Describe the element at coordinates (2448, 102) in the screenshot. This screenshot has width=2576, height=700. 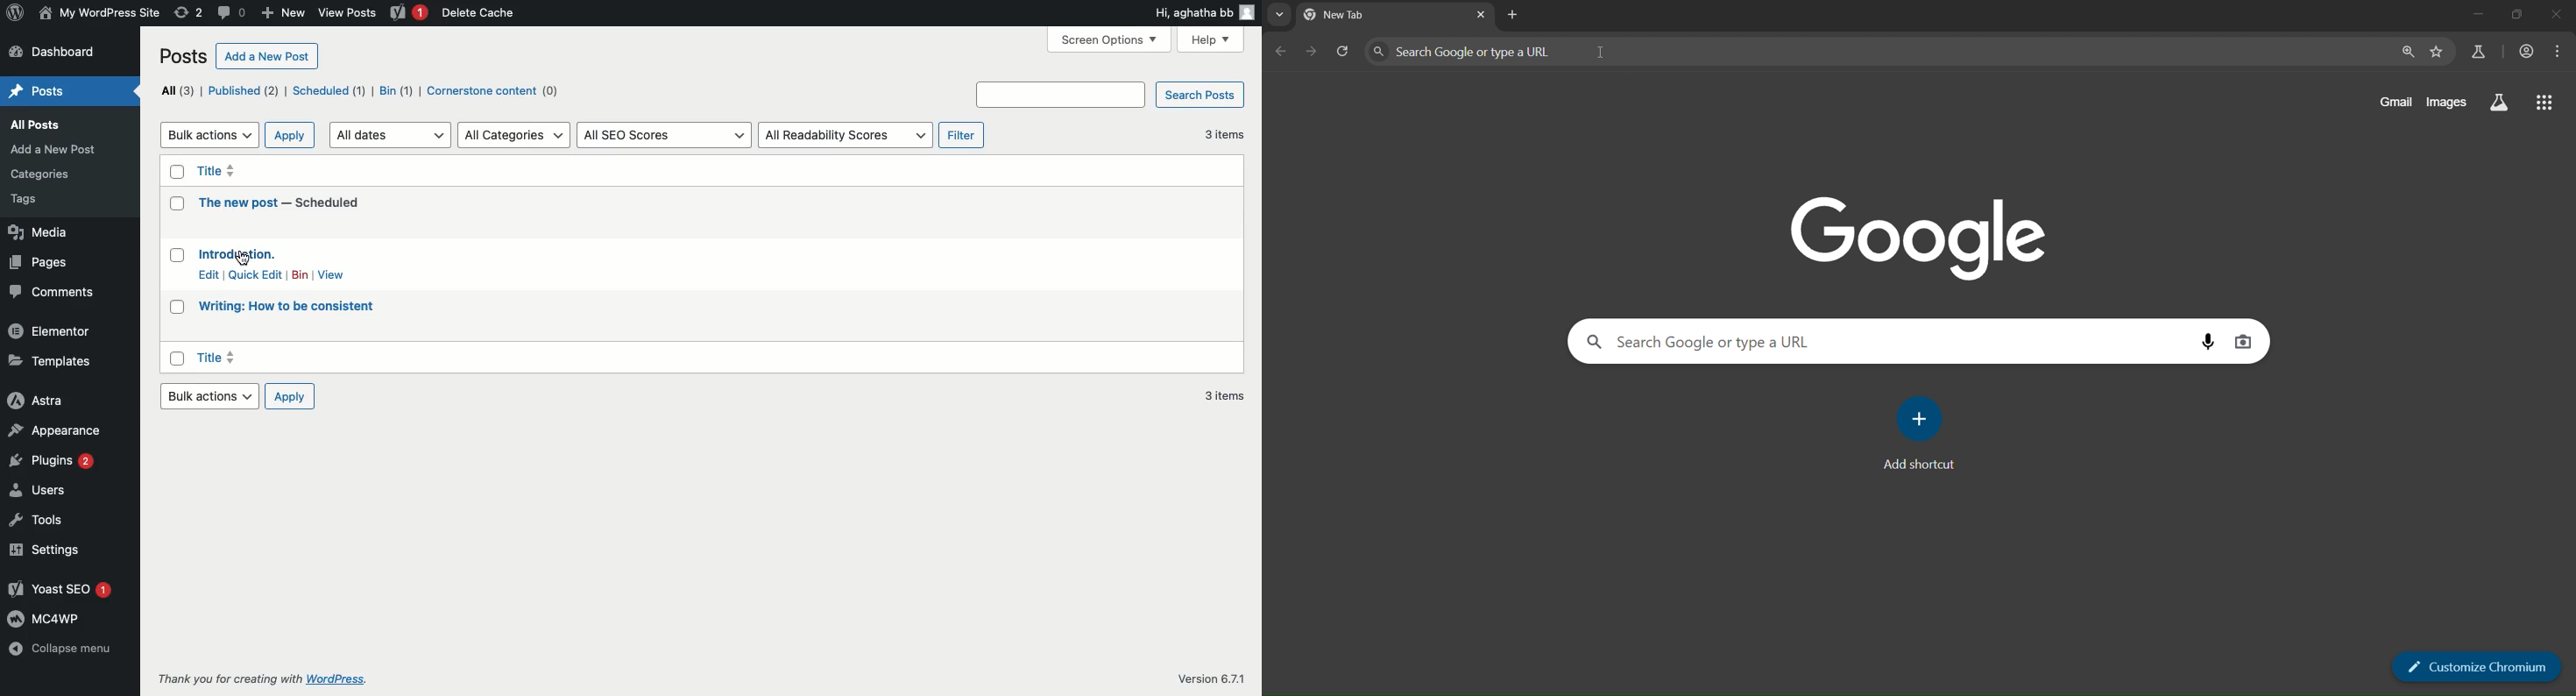
I see `images` at that location.